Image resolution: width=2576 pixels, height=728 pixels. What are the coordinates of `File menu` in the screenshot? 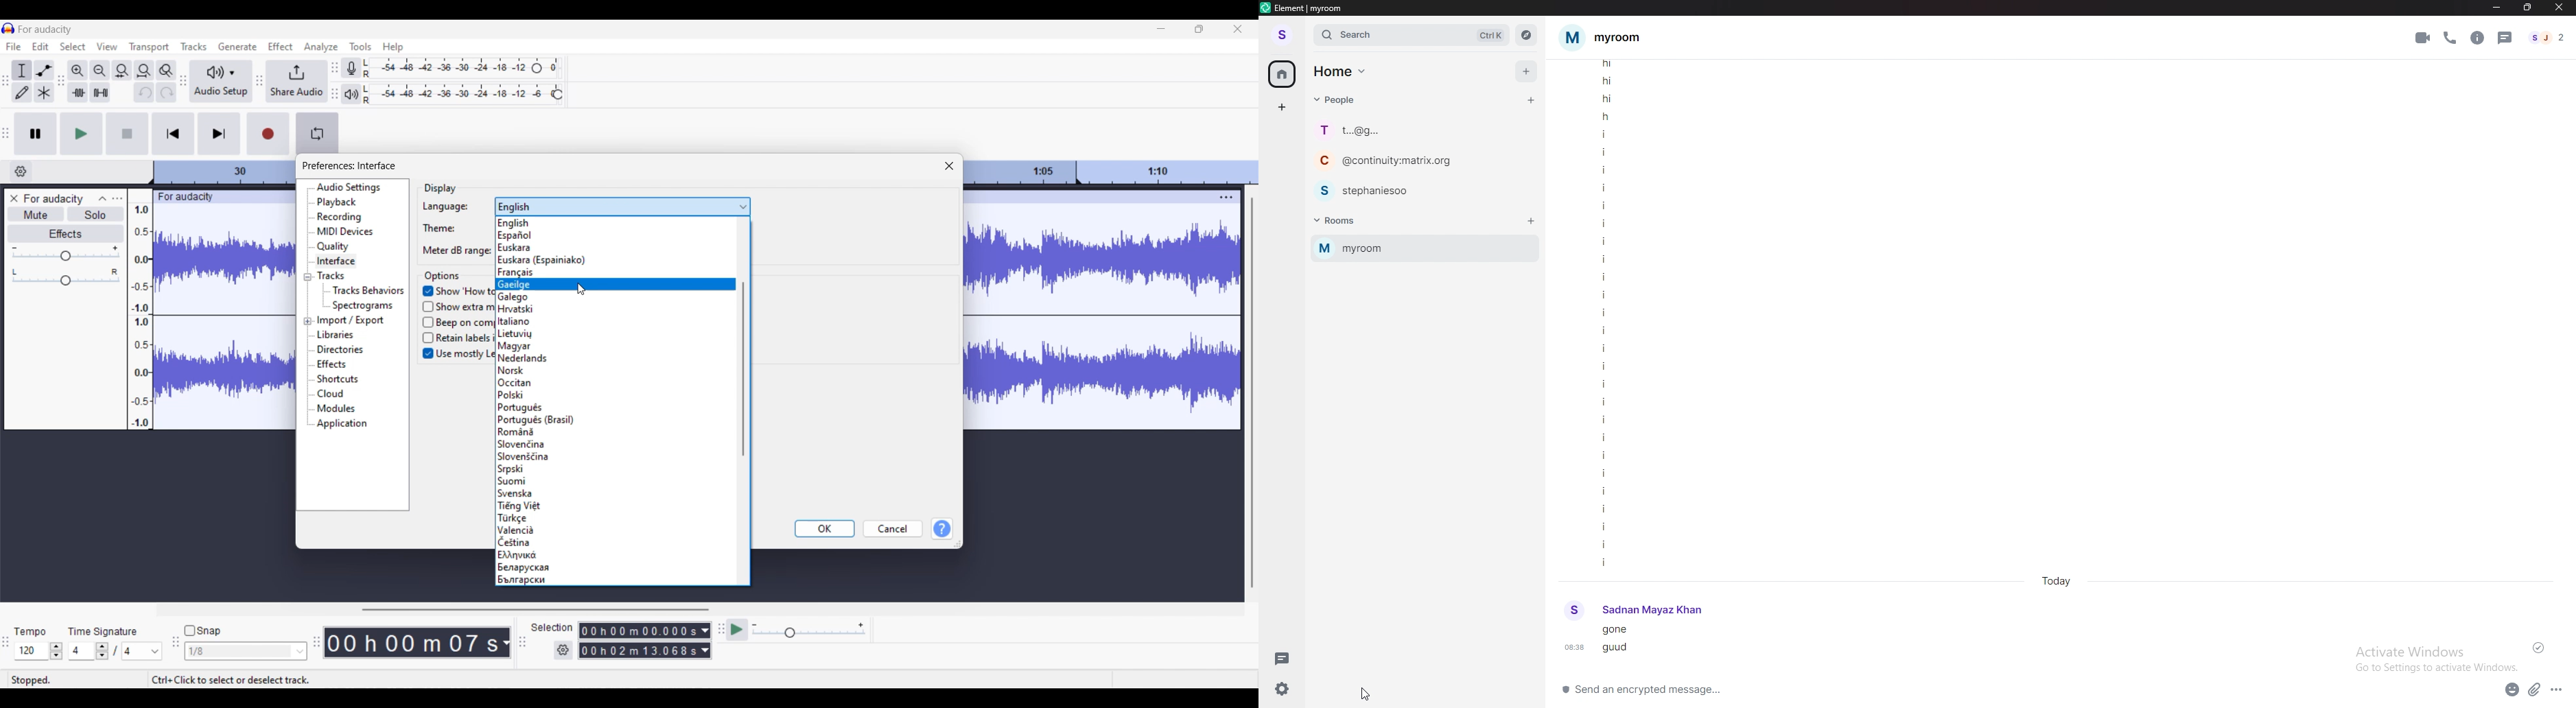 It's located at (14, 46).